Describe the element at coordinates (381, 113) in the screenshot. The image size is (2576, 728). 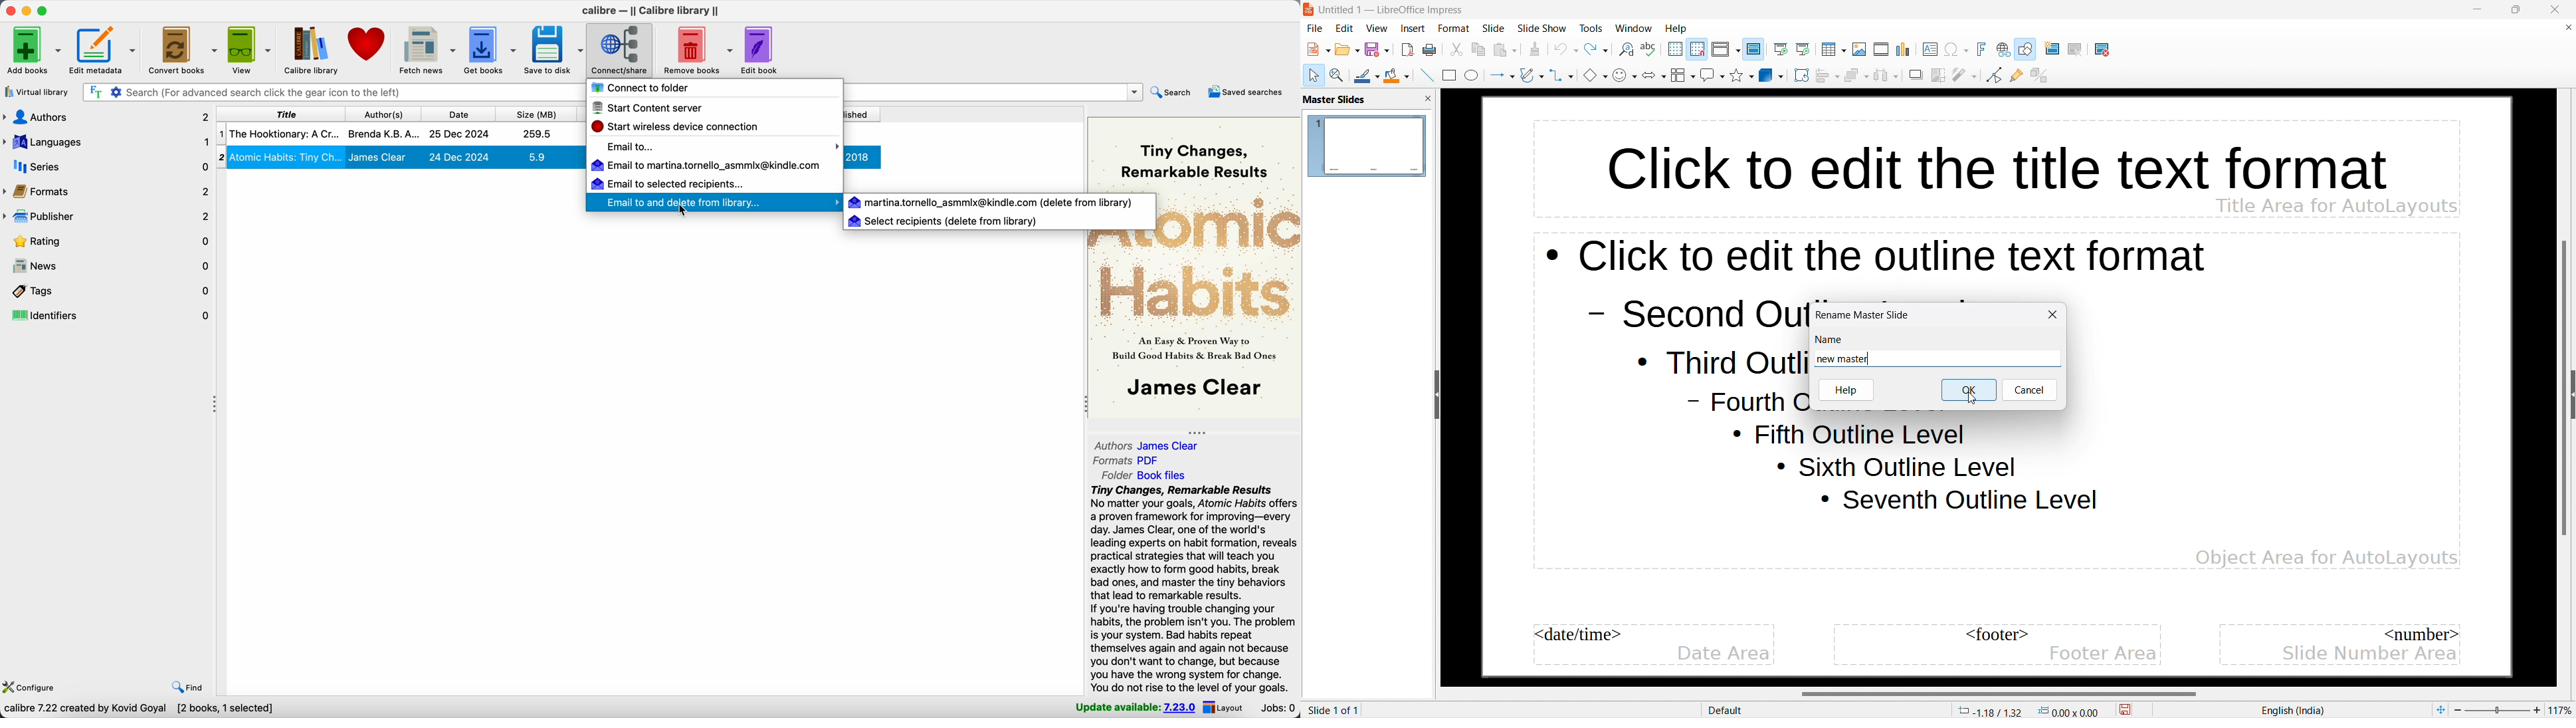
I see `author(s)` at that location.